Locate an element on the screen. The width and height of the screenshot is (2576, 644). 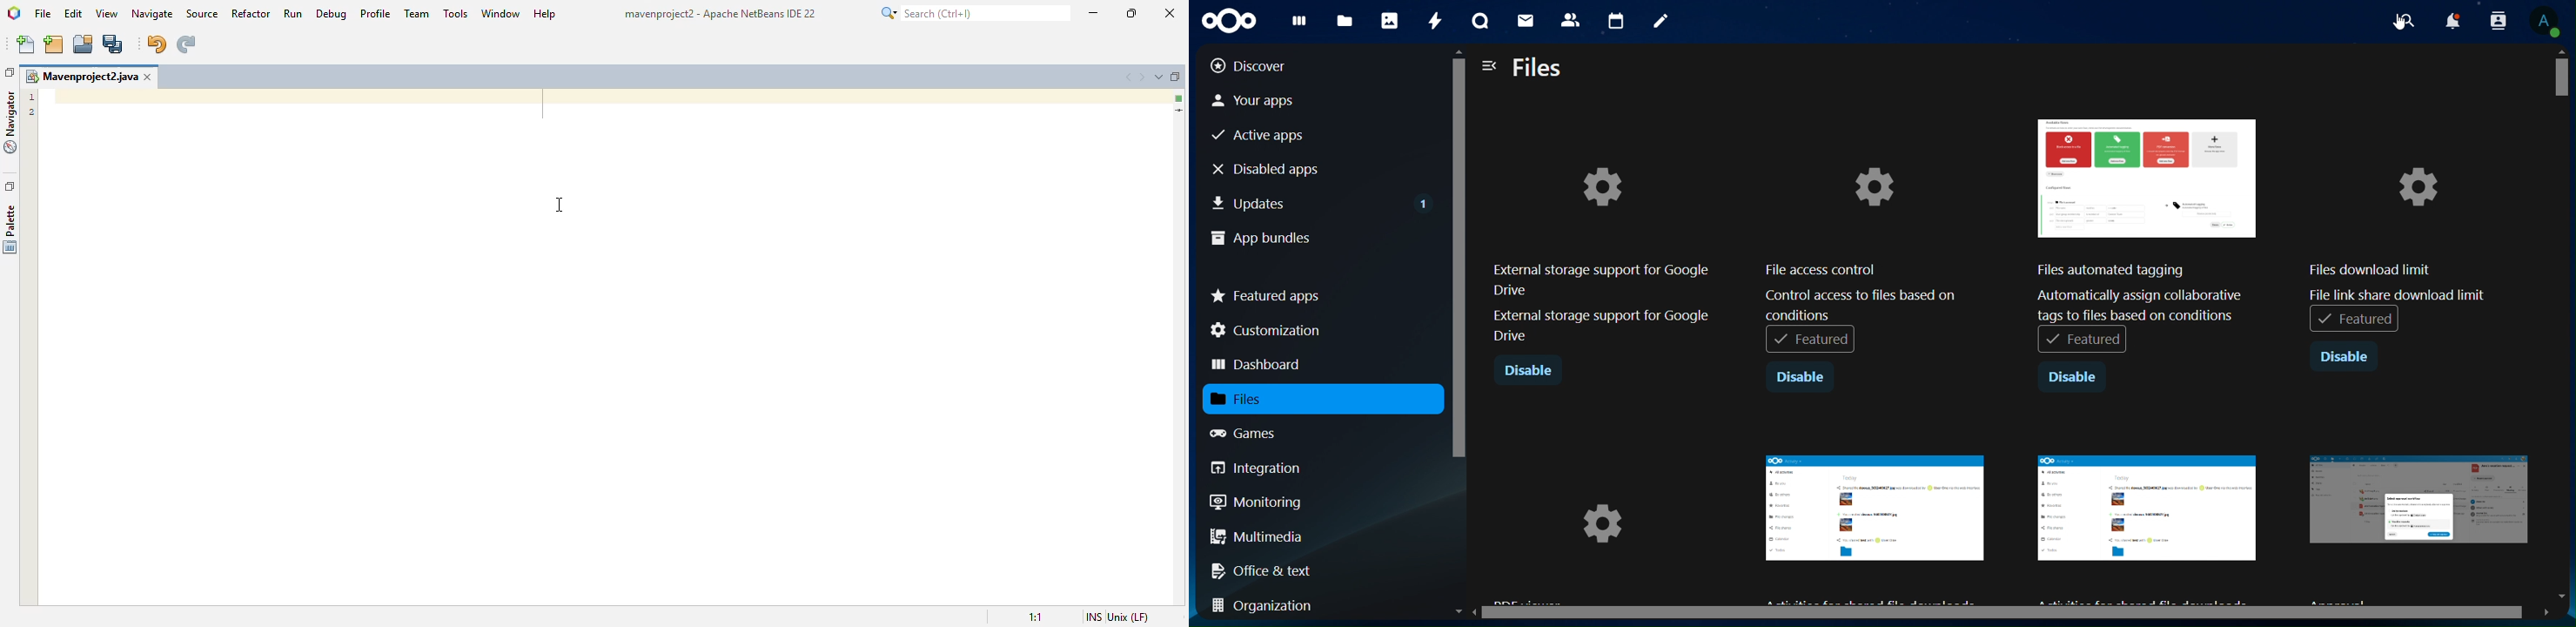
files is located at coordinates (1347, 20).